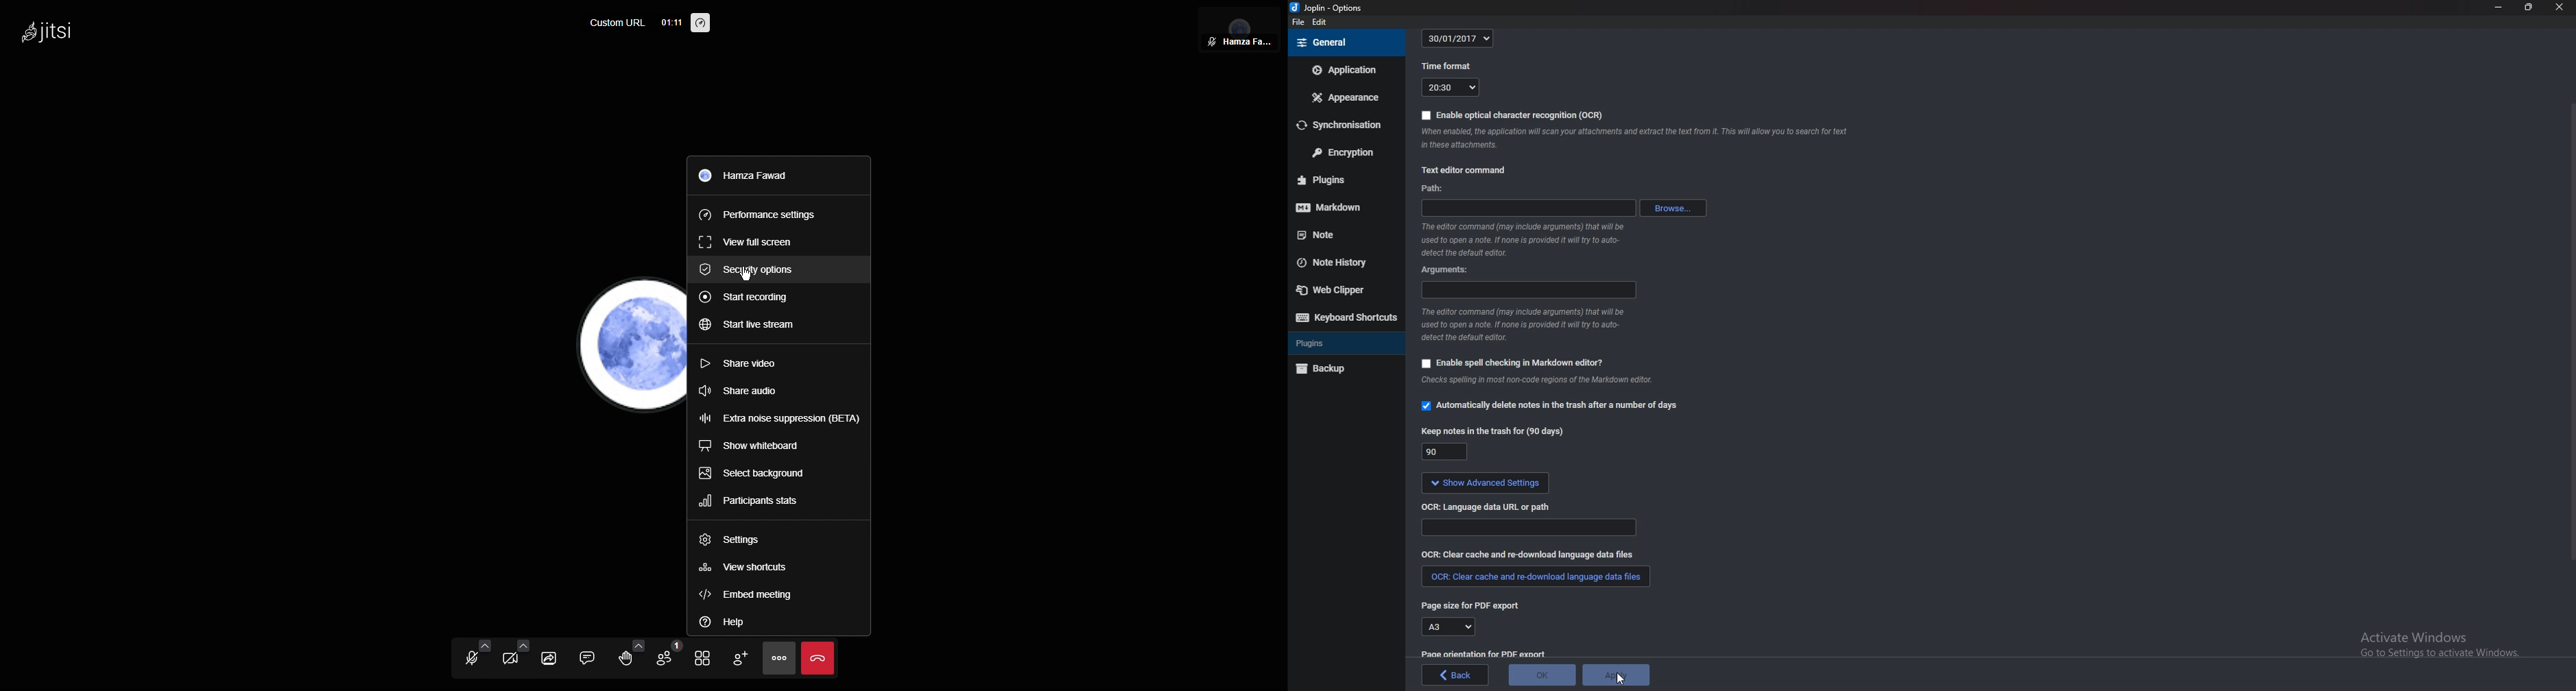 This screenshot has height=700, width=2576. Describe the element at coordinates (1338, 207) in the screenshot. I see `Mark down` at that location.